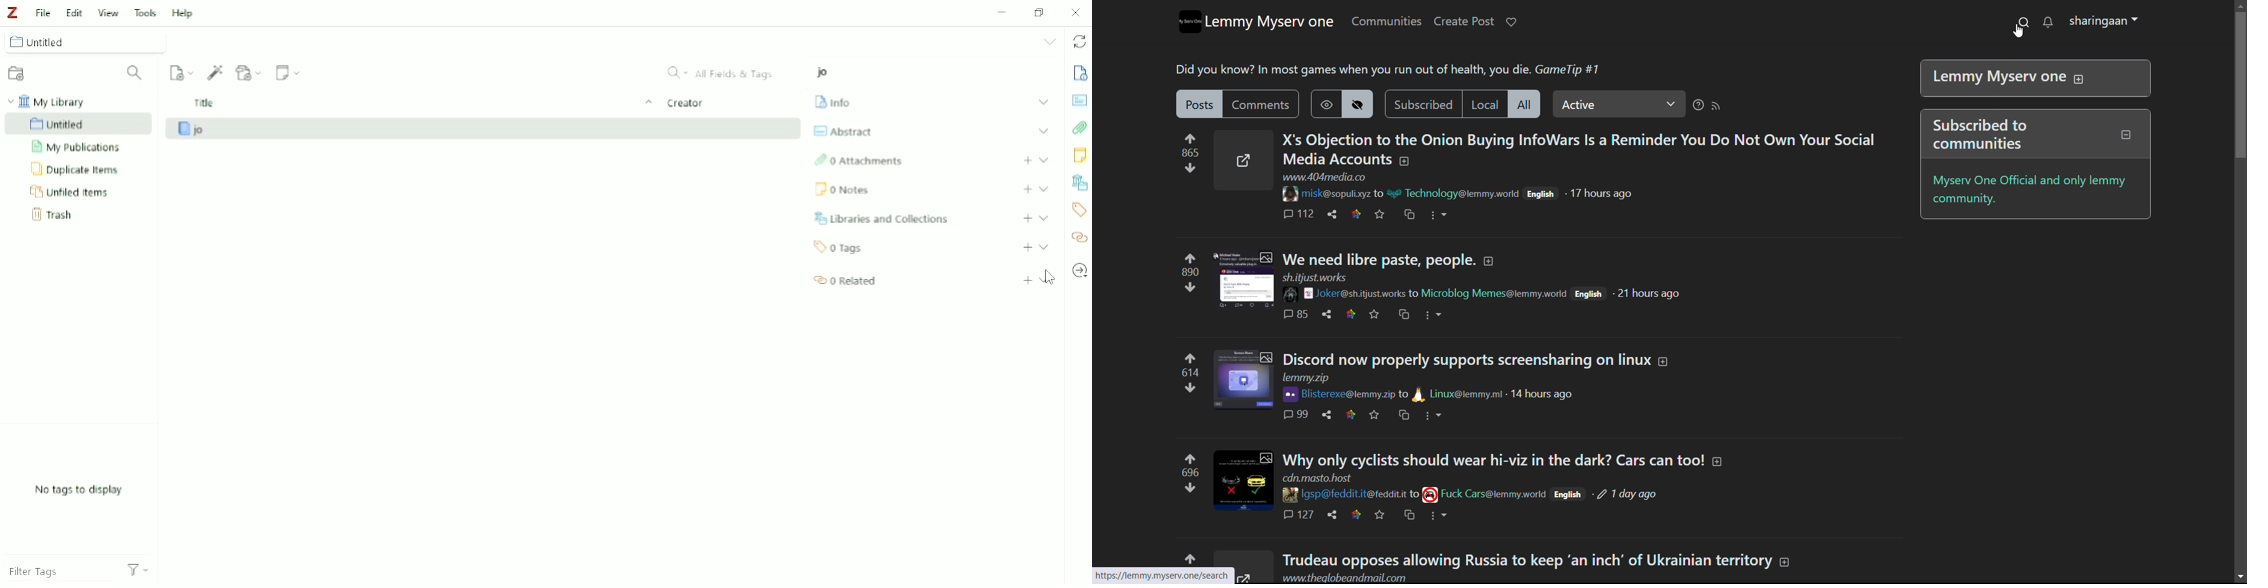 The image size is (2268, 588). What do you see at coordinates (77, 148) in the screenshot?
I see `My Publications` at bounding box center [77, 148].